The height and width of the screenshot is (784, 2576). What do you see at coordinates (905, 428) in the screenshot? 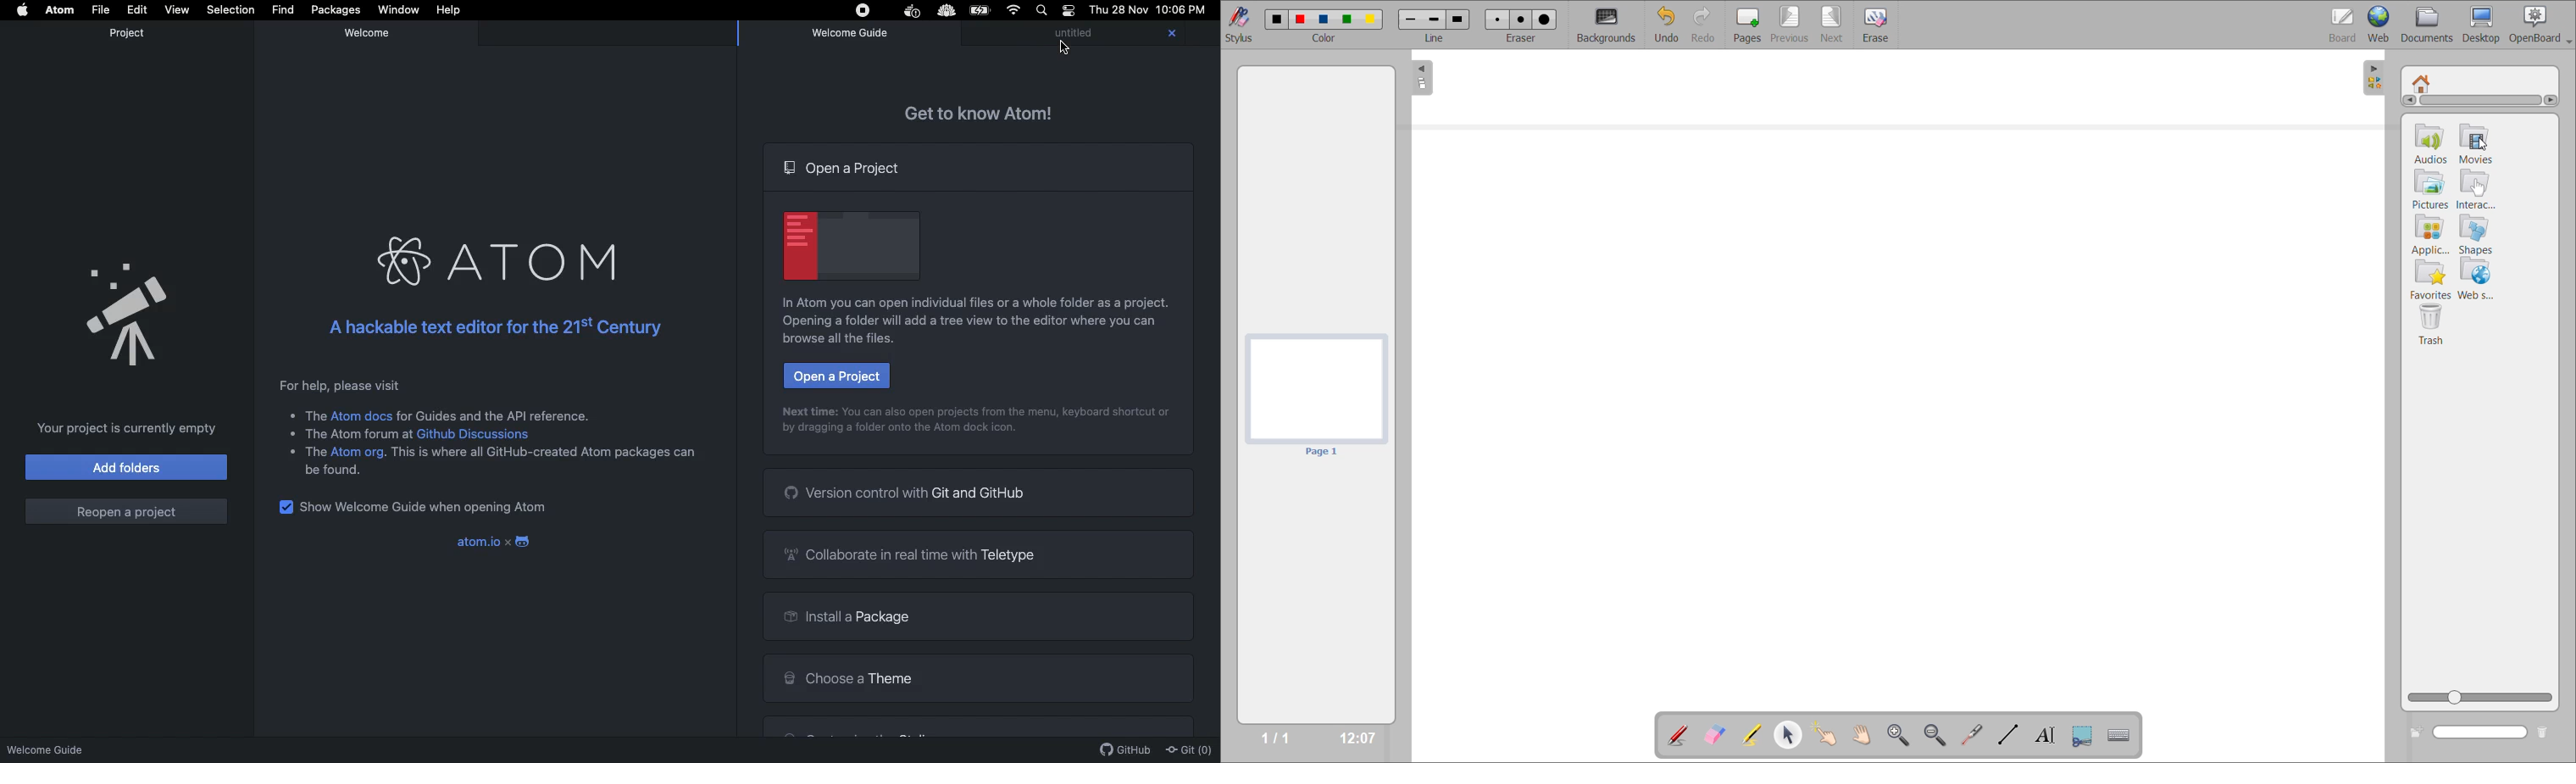
I see `Instructional text` at bounding box center [905, 428].